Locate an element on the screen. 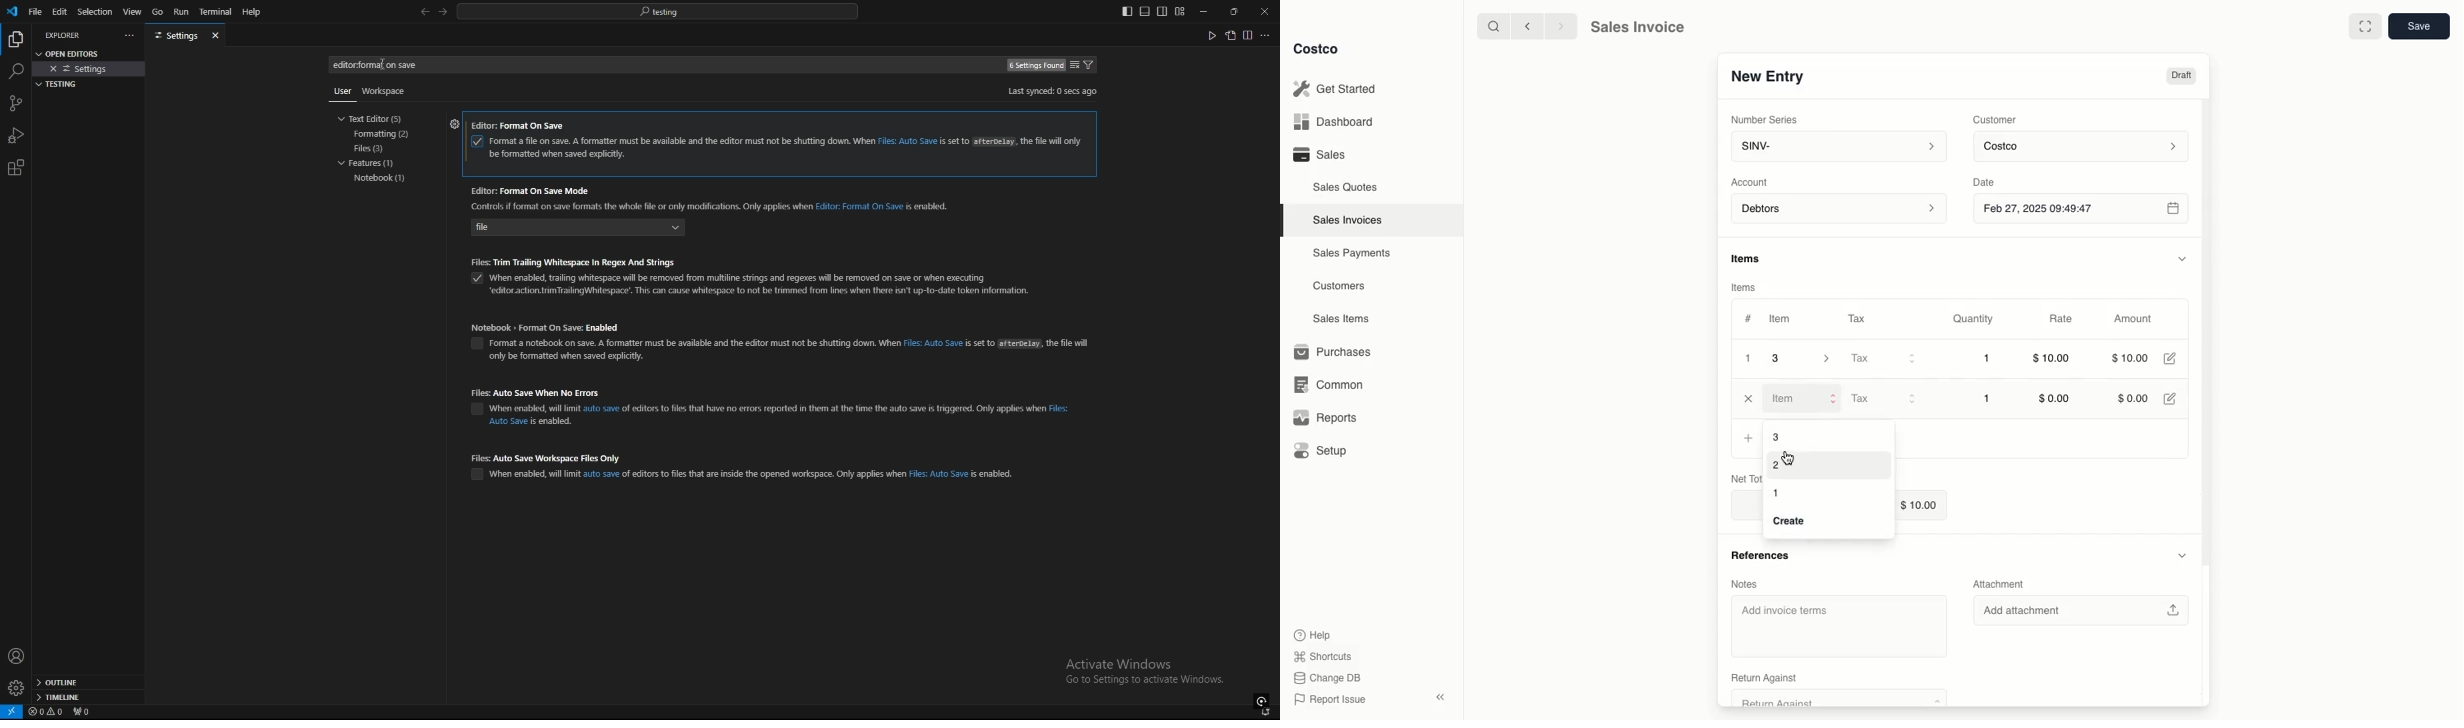 This screenshot has width=2464, height=728. GO LIVE is located at coordinates (1262, 700).